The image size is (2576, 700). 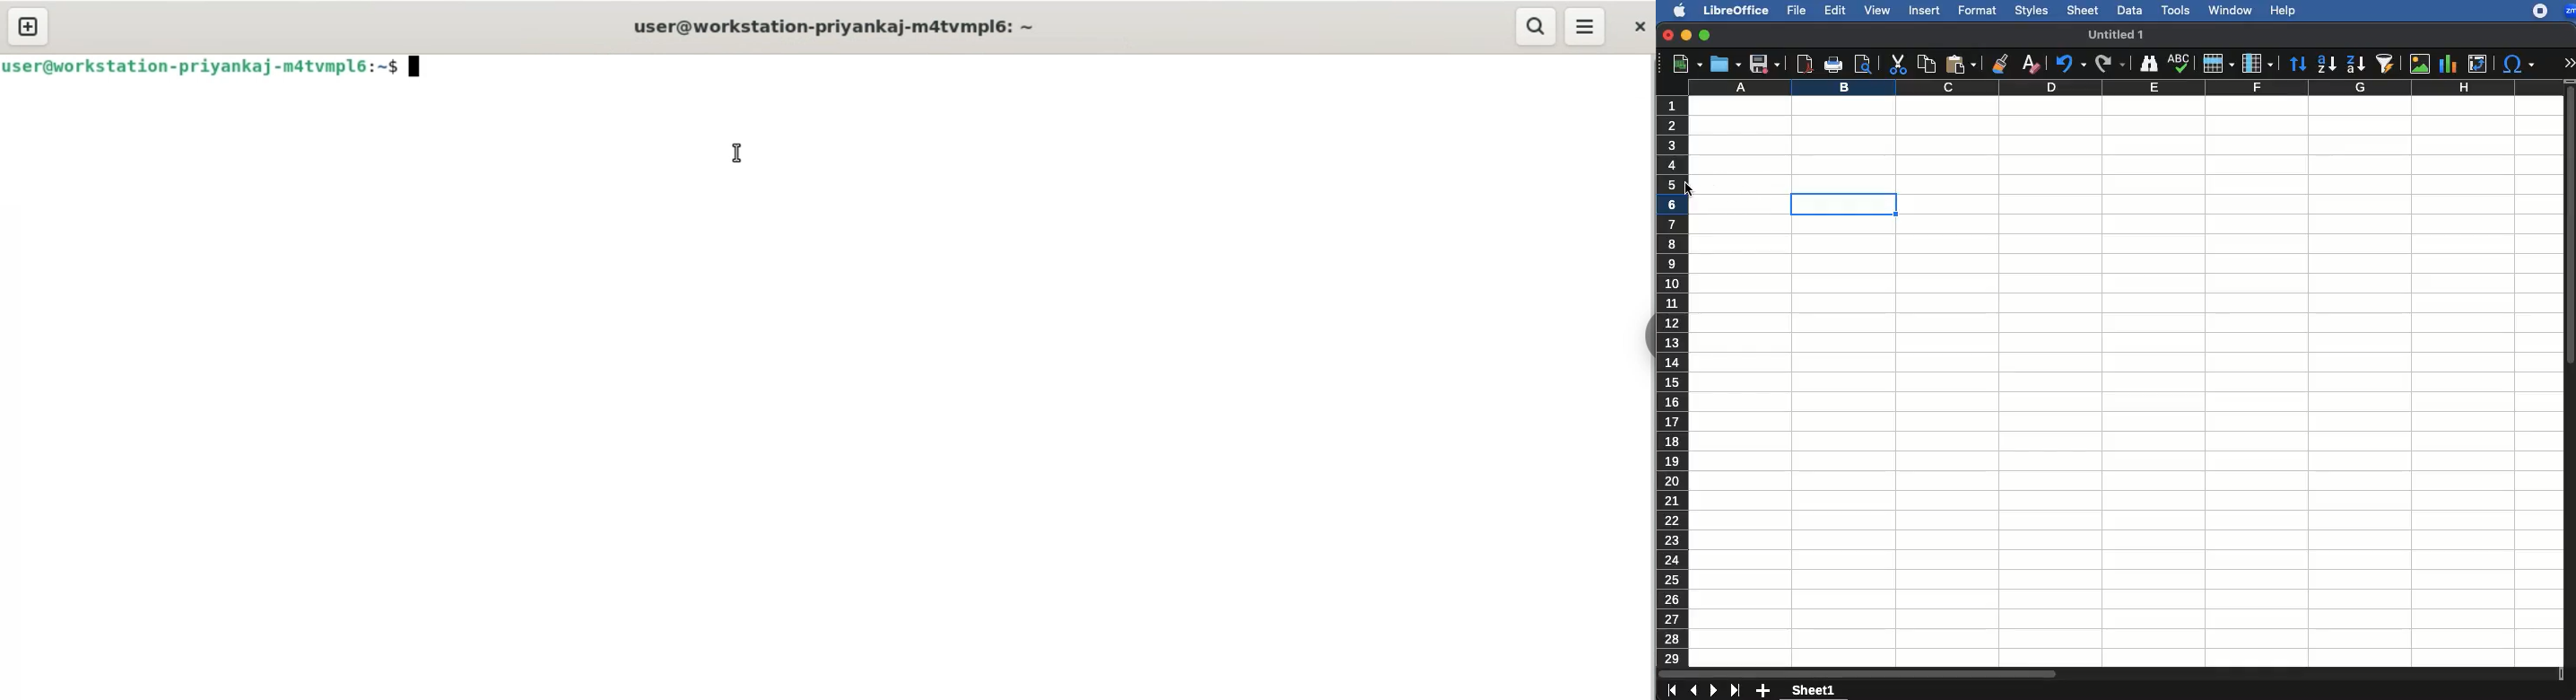 I want to click on open, so click(x=1725, y=64).